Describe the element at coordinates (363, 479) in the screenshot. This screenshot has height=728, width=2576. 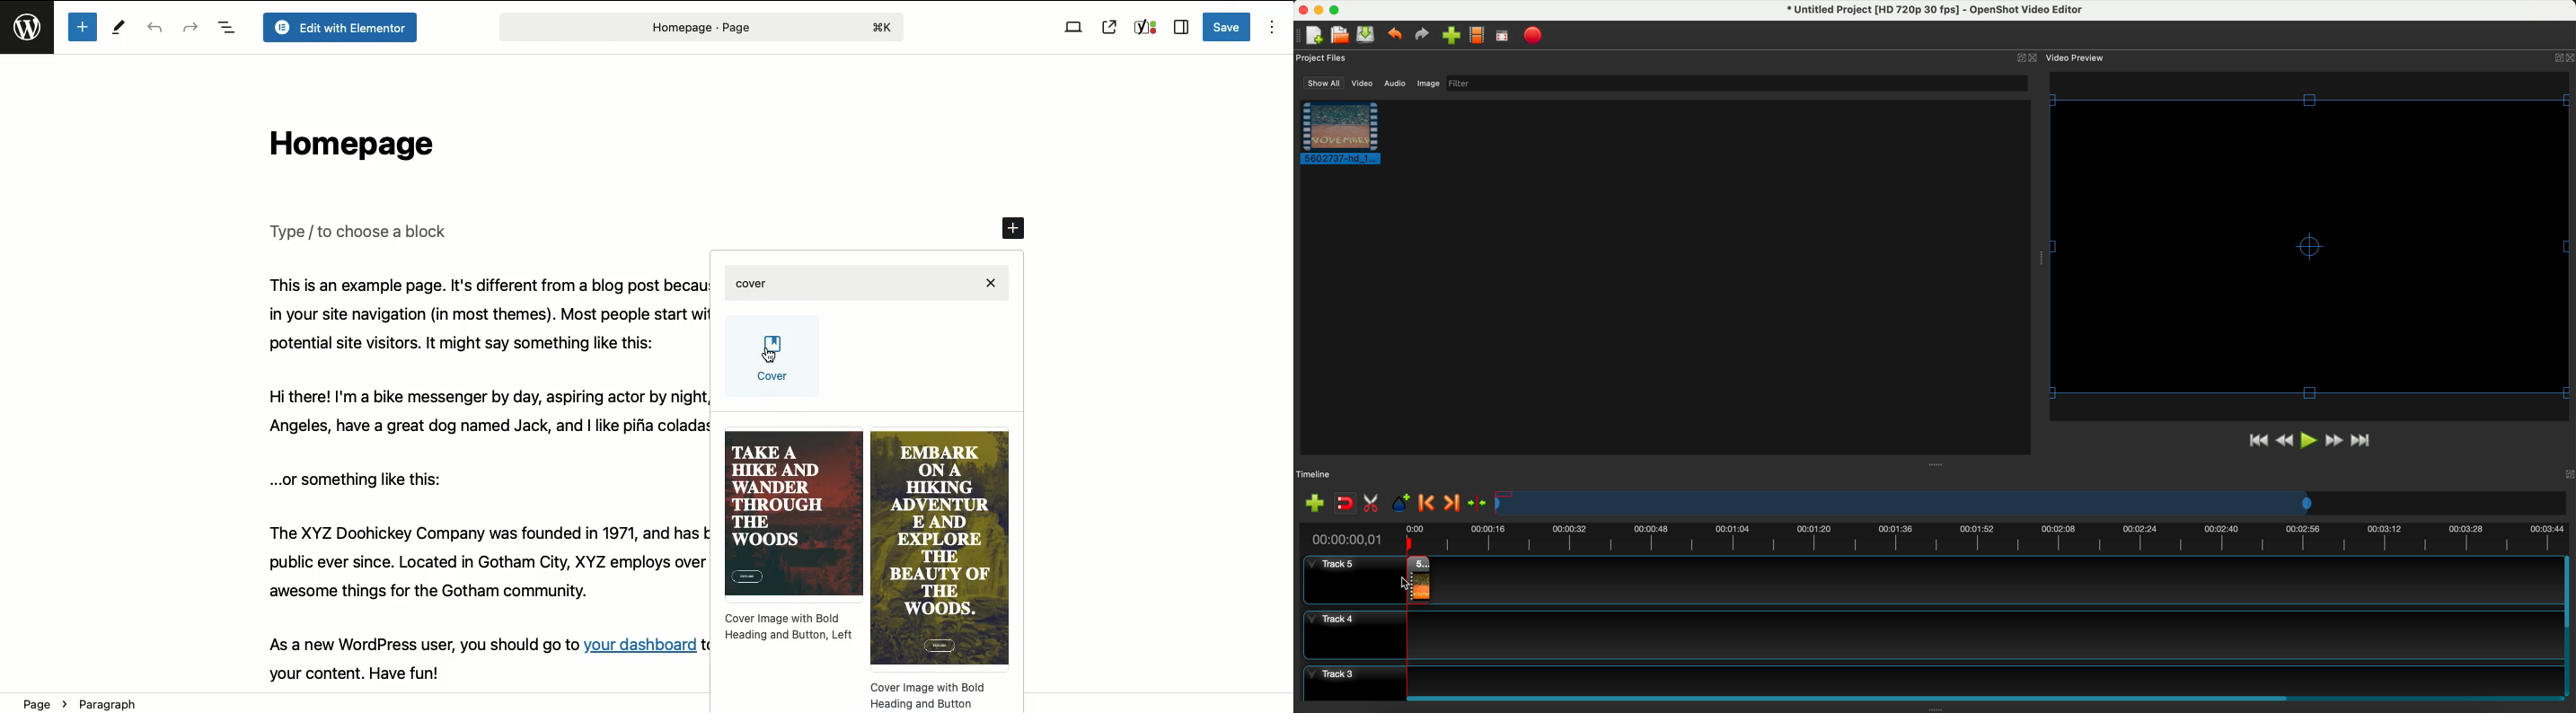
I see `...or something like this:` at that location.